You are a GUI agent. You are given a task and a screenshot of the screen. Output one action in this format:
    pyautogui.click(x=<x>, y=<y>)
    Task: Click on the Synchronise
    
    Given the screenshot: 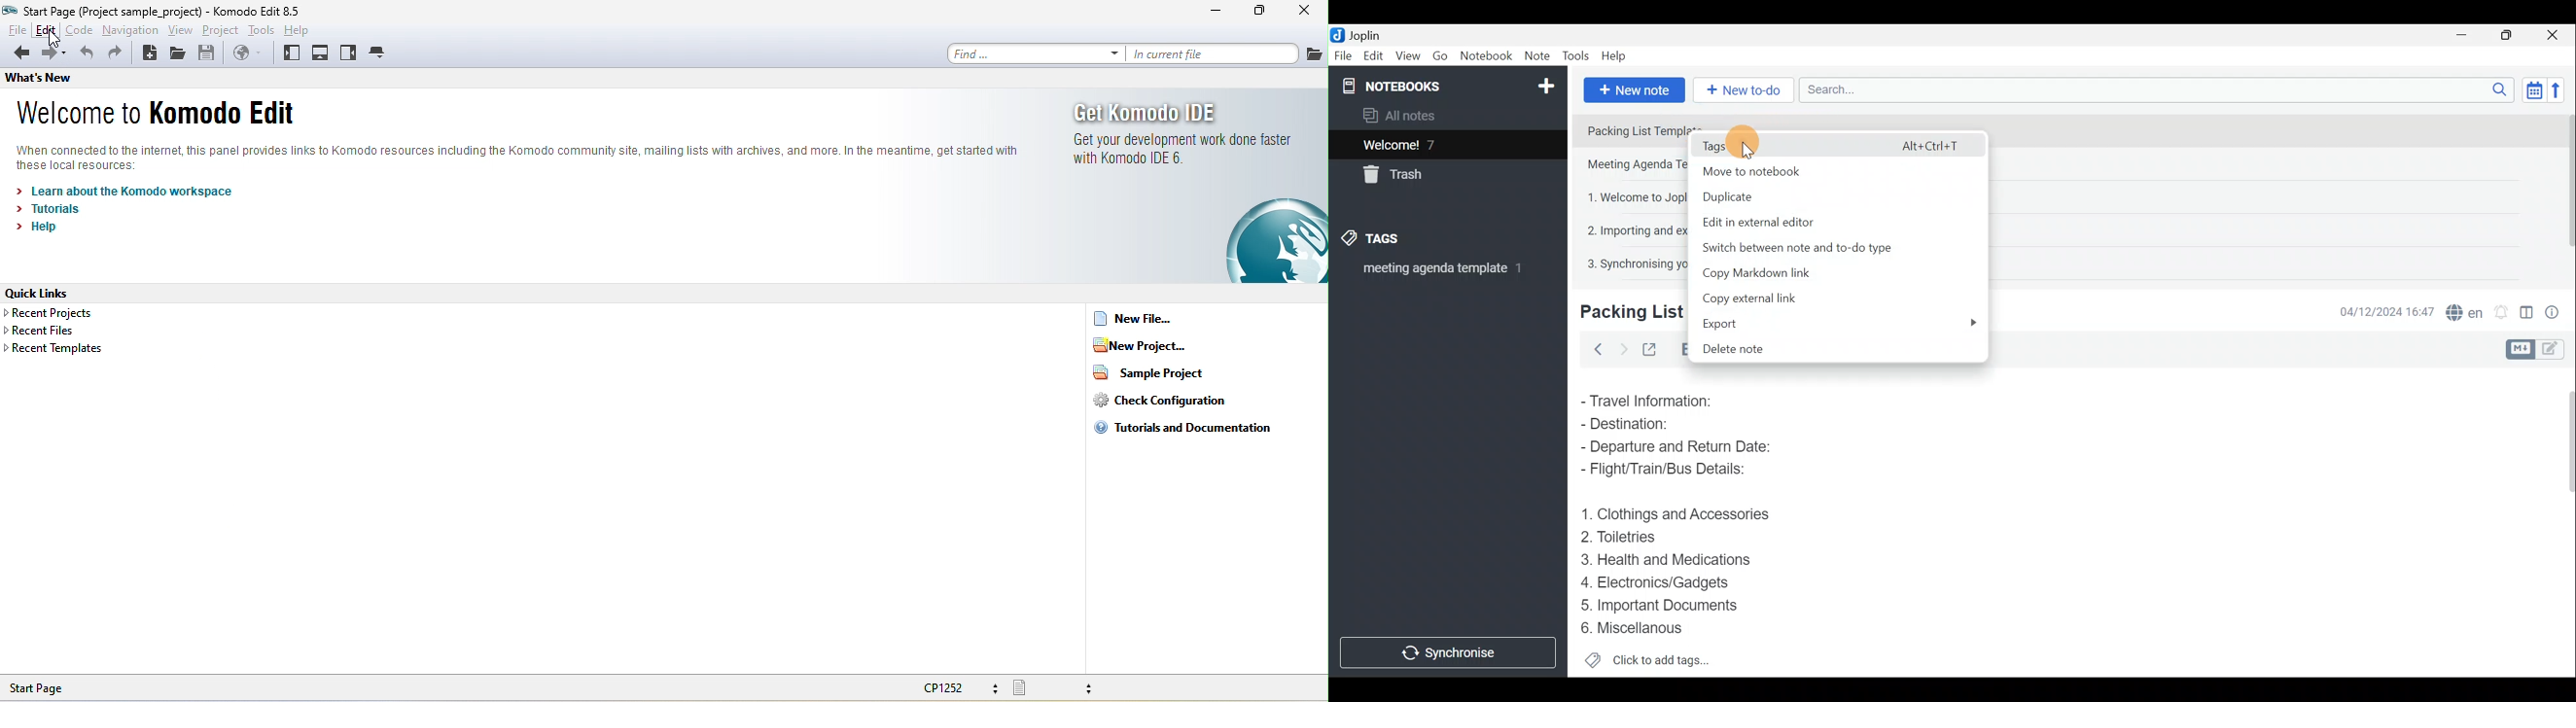 What is the action you would take?
    pyautogui.click(x=1450, y=655)
    